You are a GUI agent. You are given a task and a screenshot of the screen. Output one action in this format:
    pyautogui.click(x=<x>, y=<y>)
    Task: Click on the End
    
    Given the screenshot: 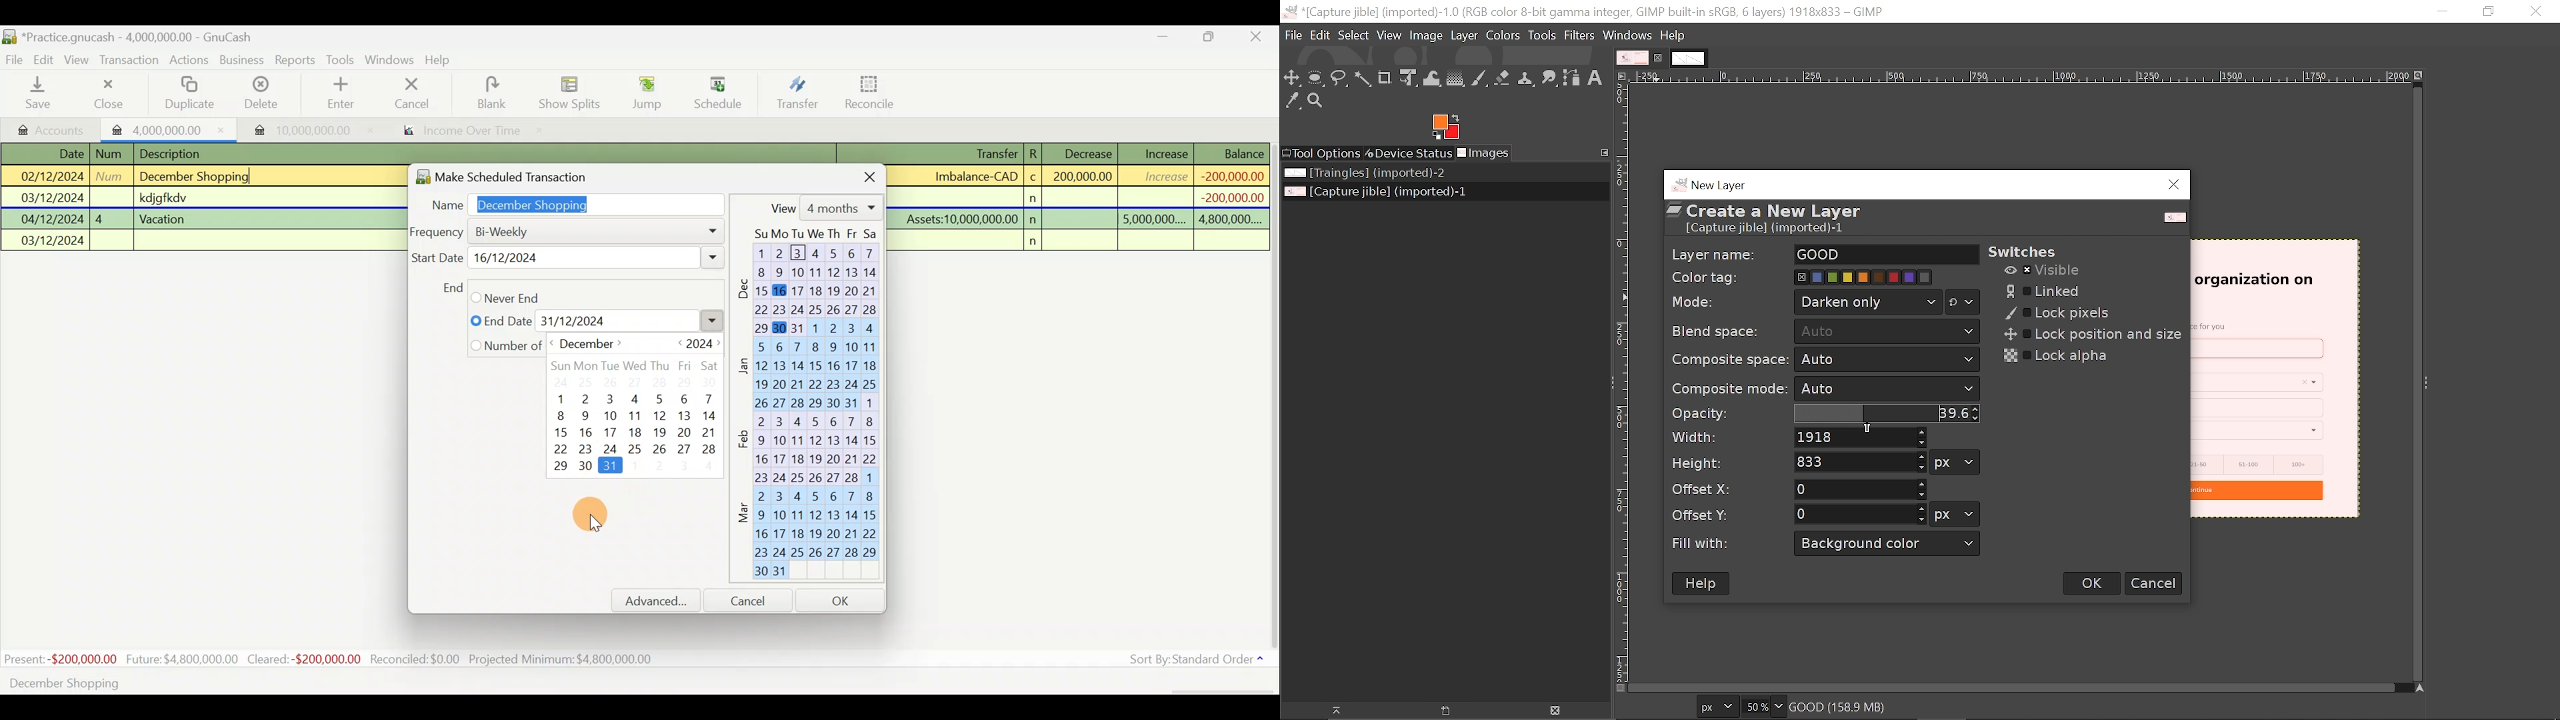 What is the action you would take?
    pyautogui.click(x=451, y=287)
    